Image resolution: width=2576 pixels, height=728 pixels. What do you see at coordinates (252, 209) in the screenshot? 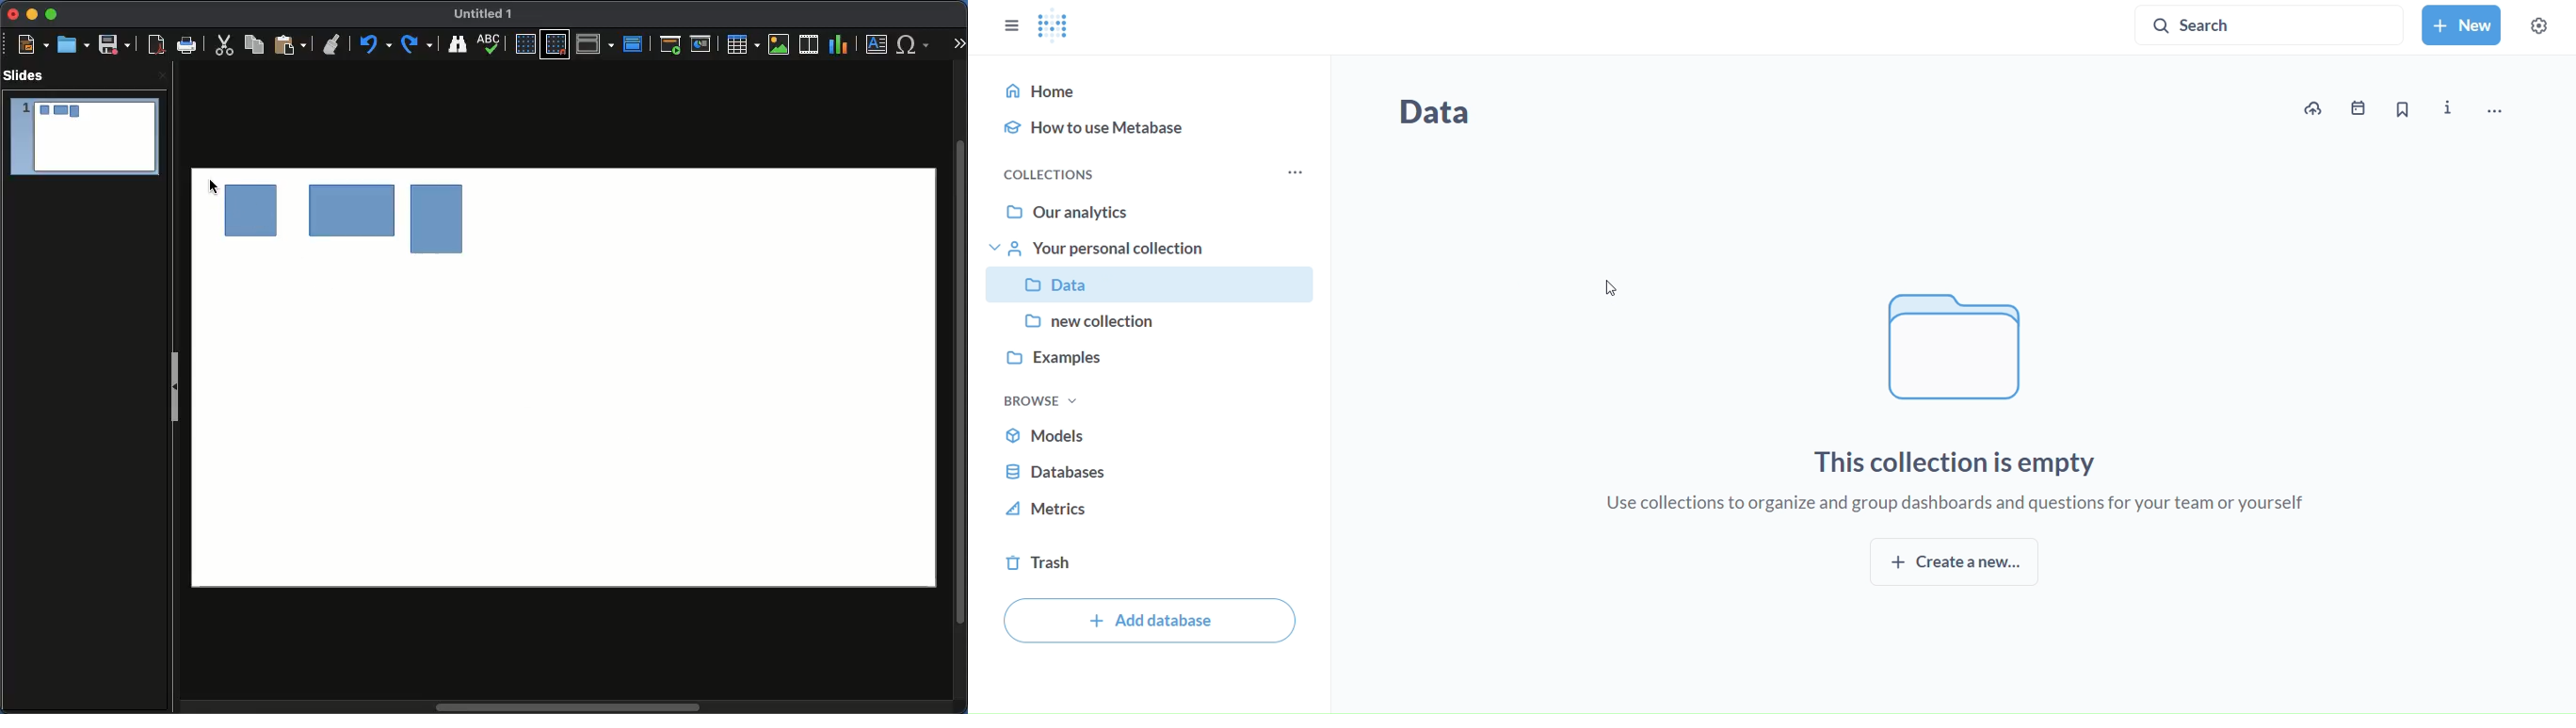
I see `Shape` at bounding box center [252, 209].